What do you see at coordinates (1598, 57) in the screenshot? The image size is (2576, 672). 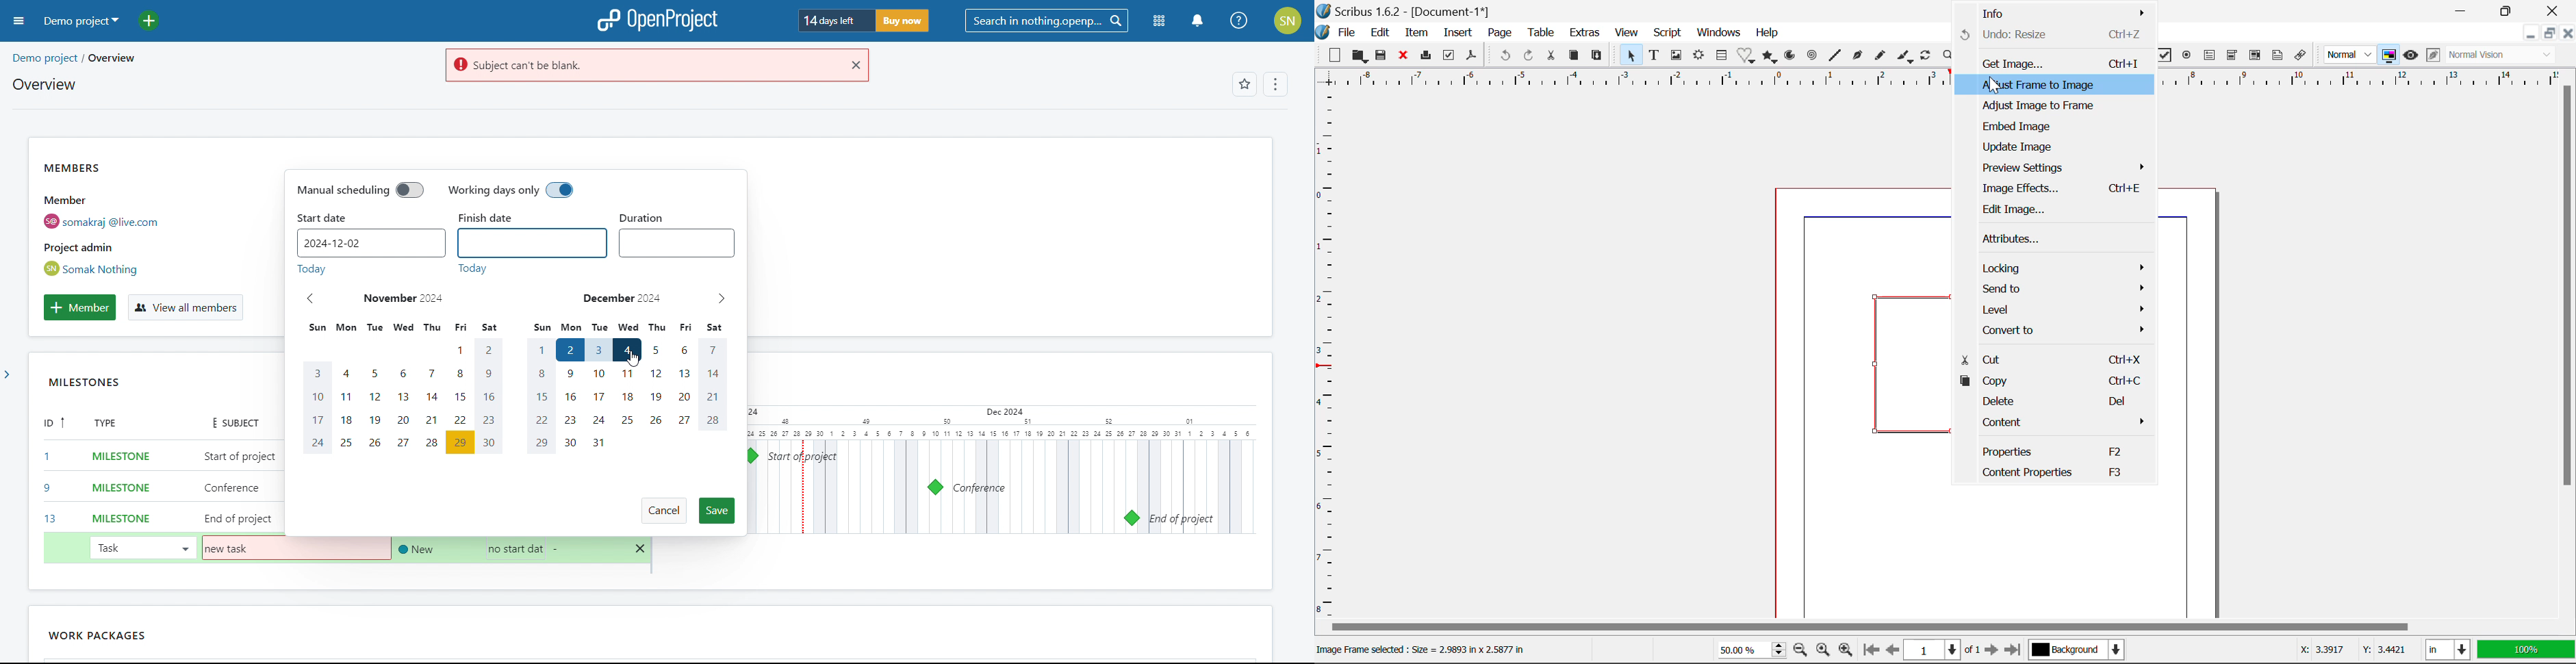 I see `Paste` at bounding box center [1598, 57].